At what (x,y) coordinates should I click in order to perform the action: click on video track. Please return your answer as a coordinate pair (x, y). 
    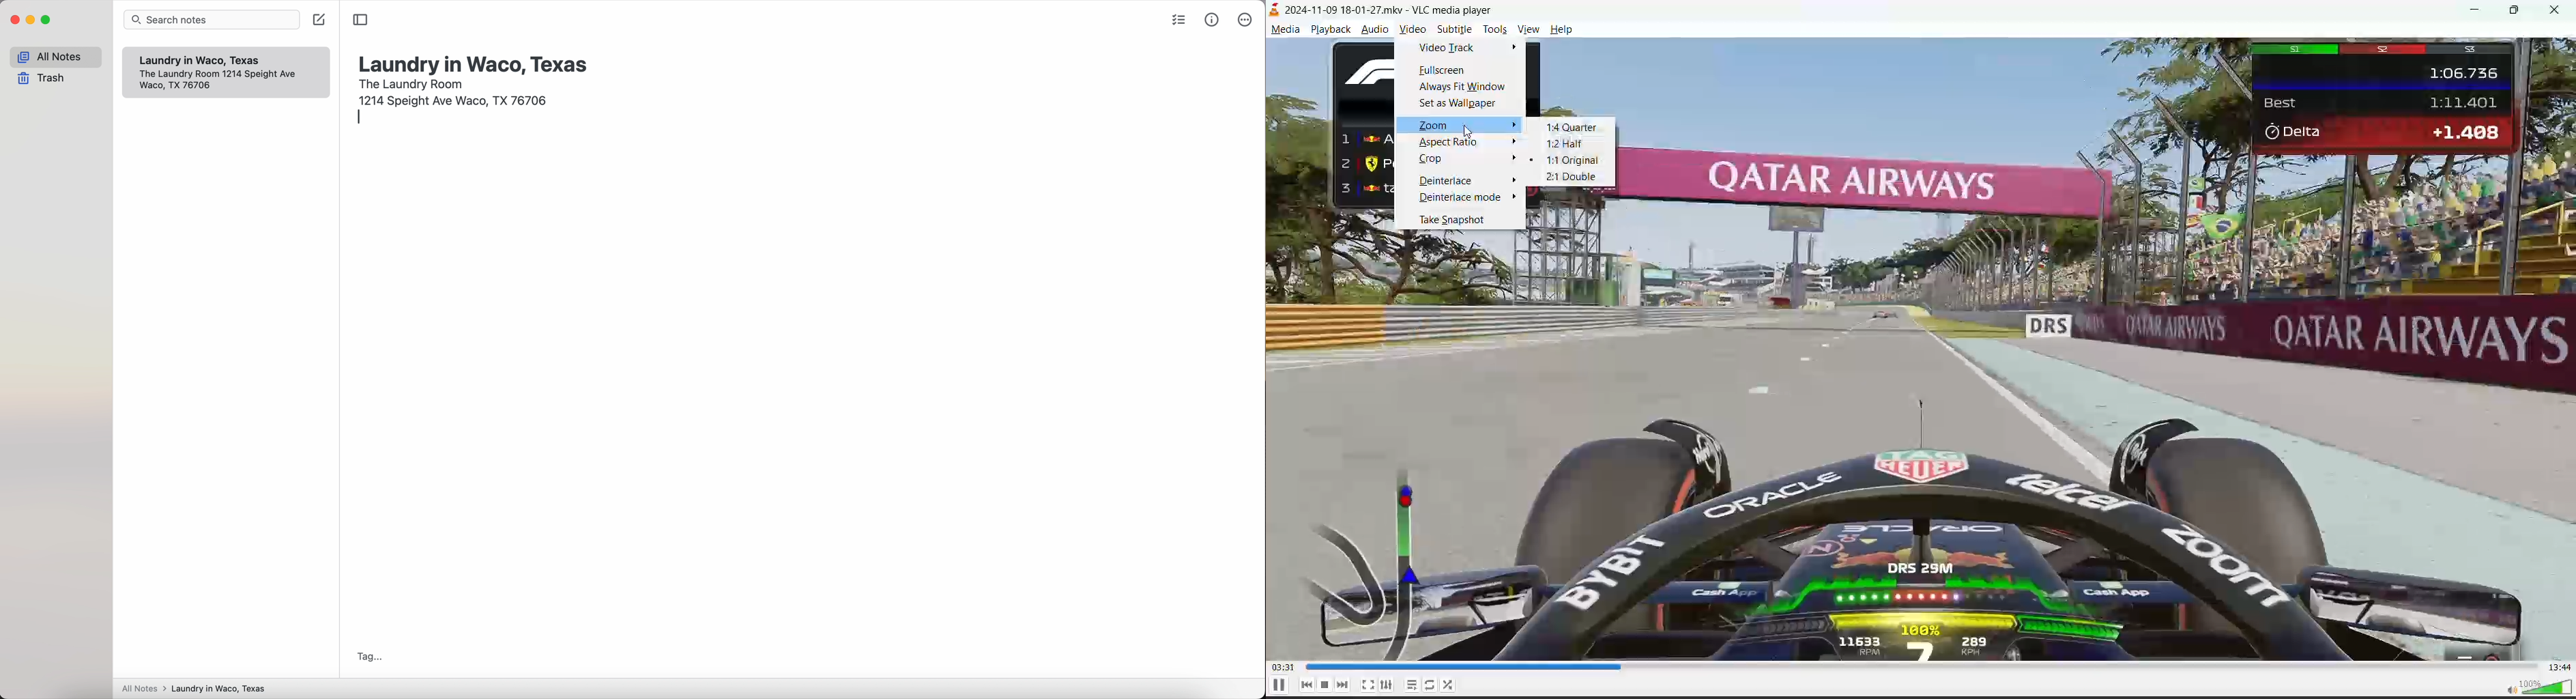
    Looking at the image, I should click on (1451, 51).